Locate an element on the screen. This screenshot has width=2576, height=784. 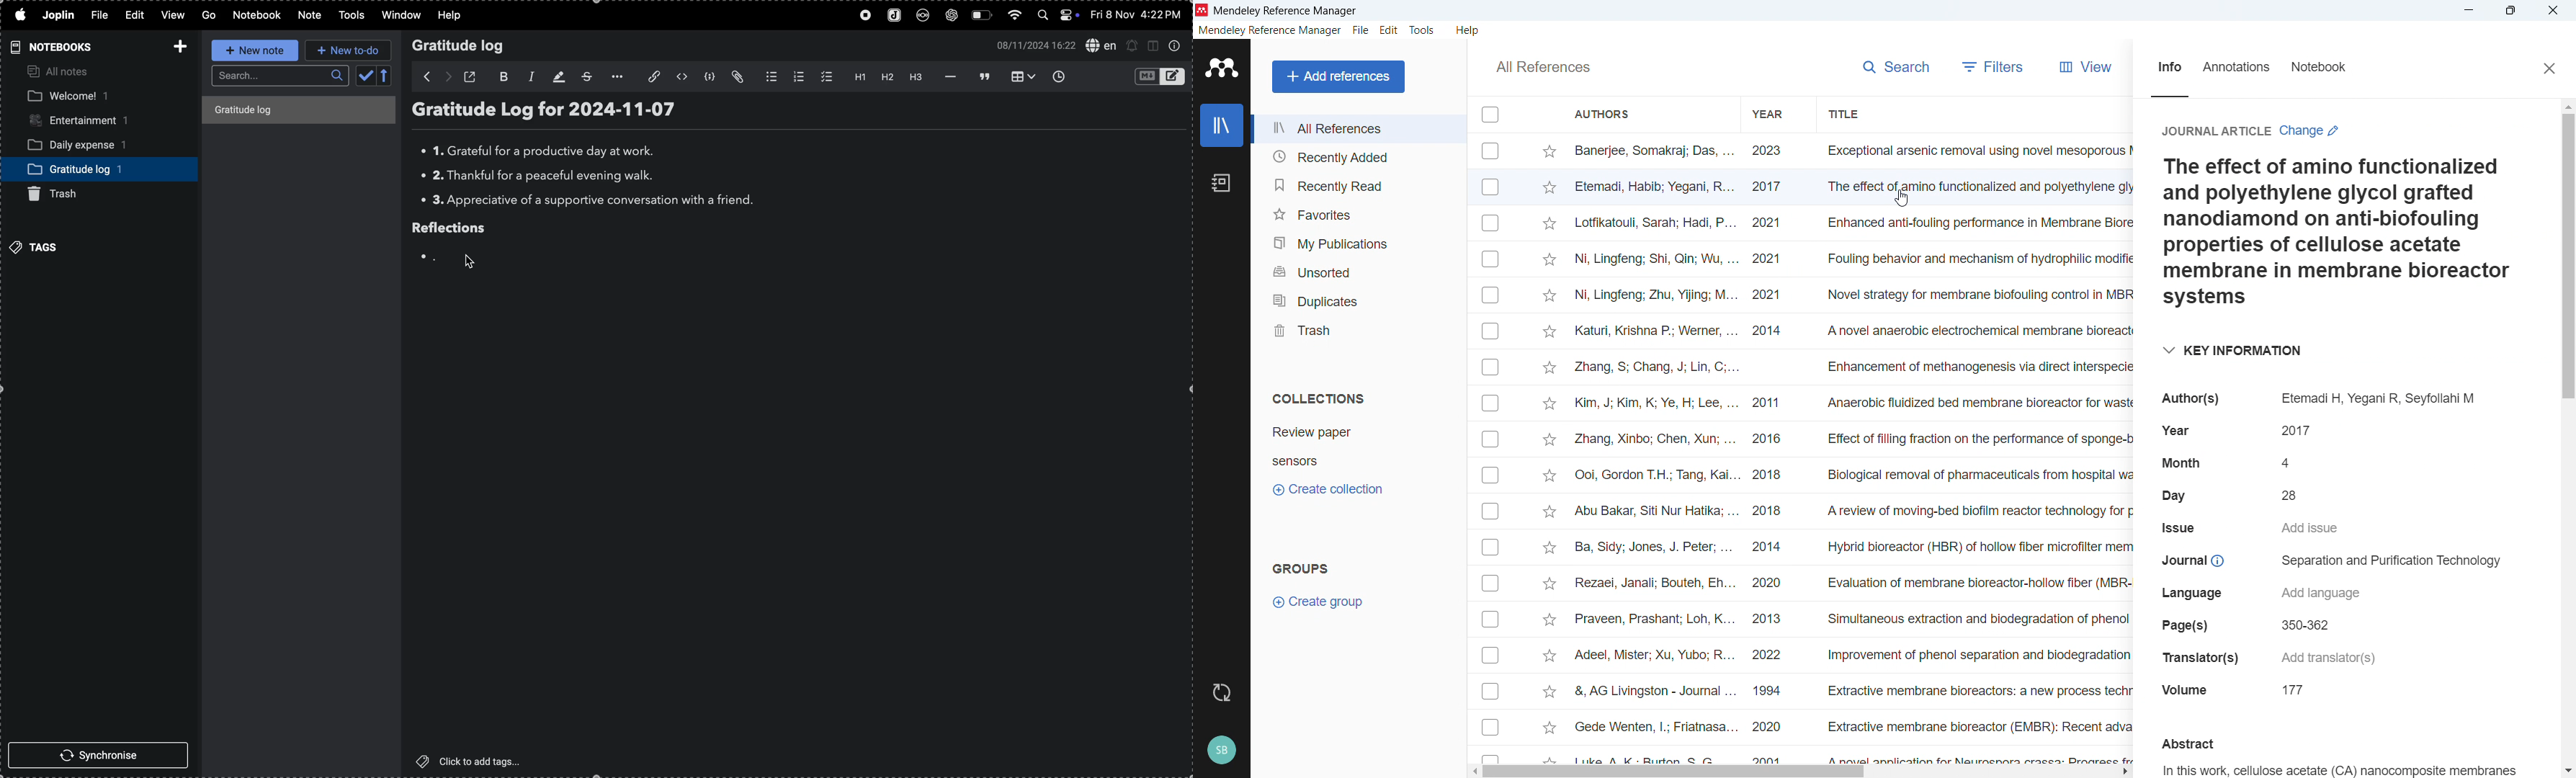
italic is located at coordinates (528, 76).